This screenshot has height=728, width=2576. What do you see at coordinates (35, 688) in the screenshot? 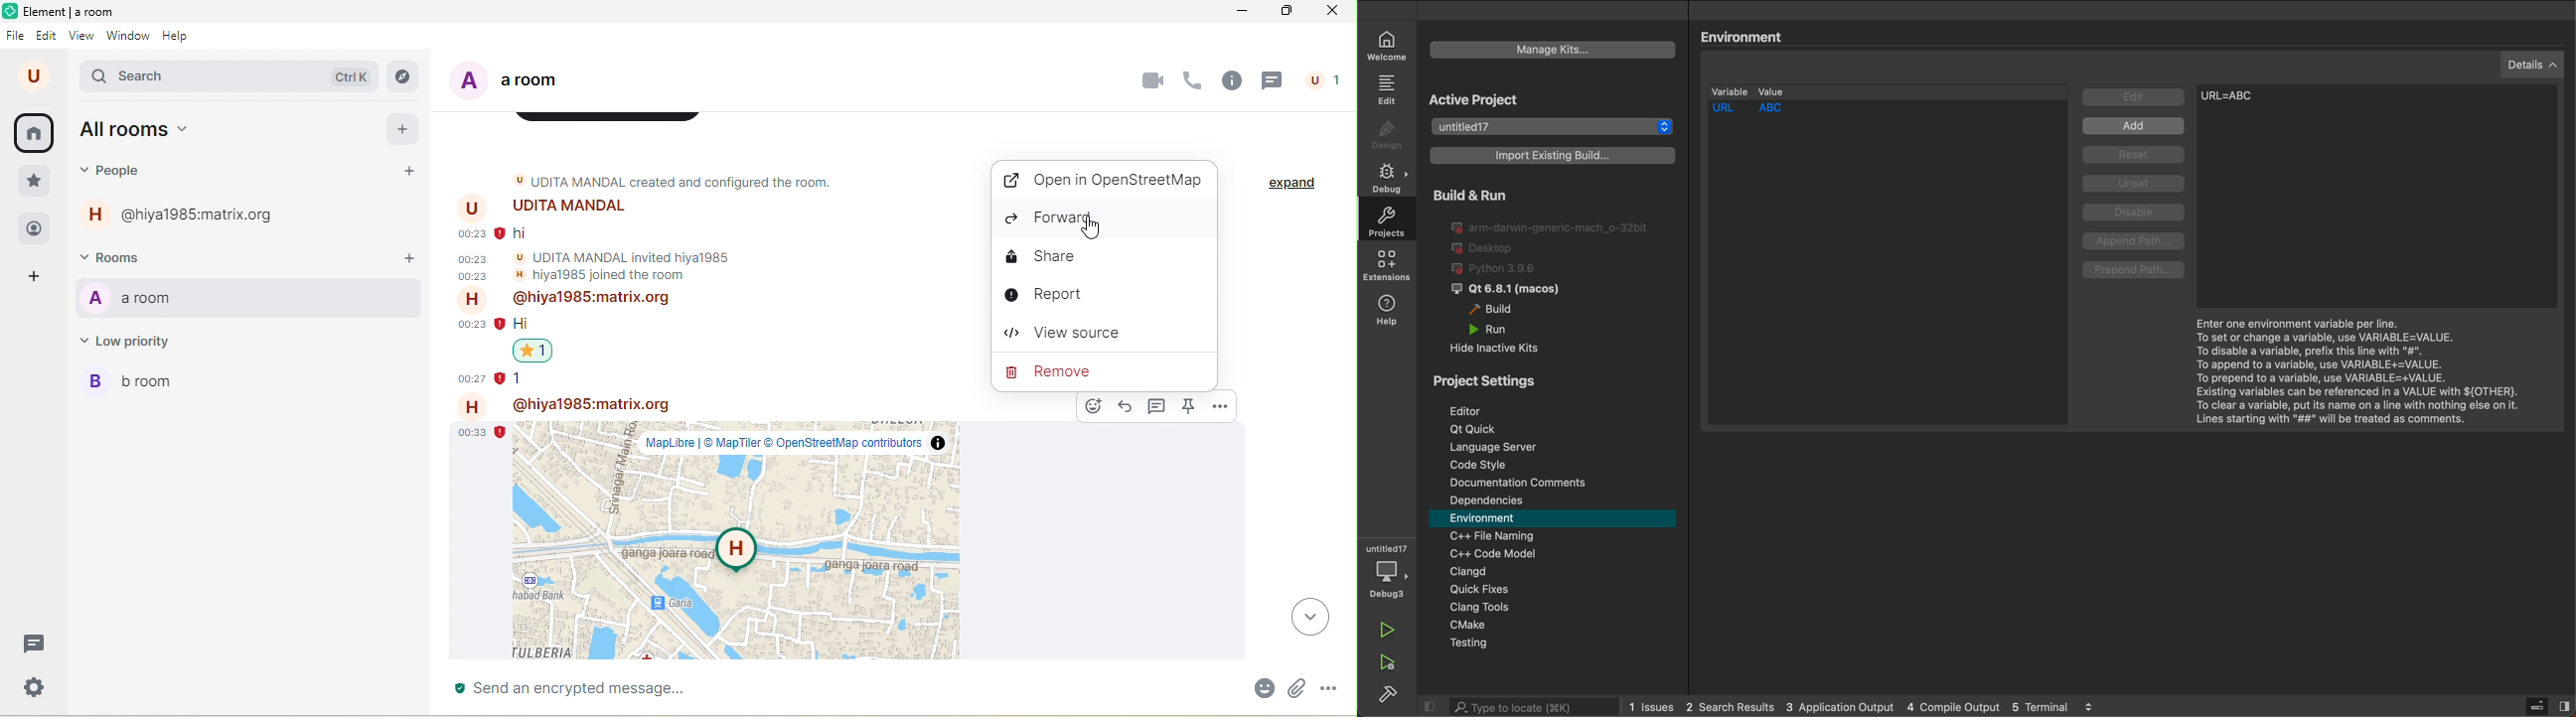
I see `quick settings` at bounding box center [35, 688].